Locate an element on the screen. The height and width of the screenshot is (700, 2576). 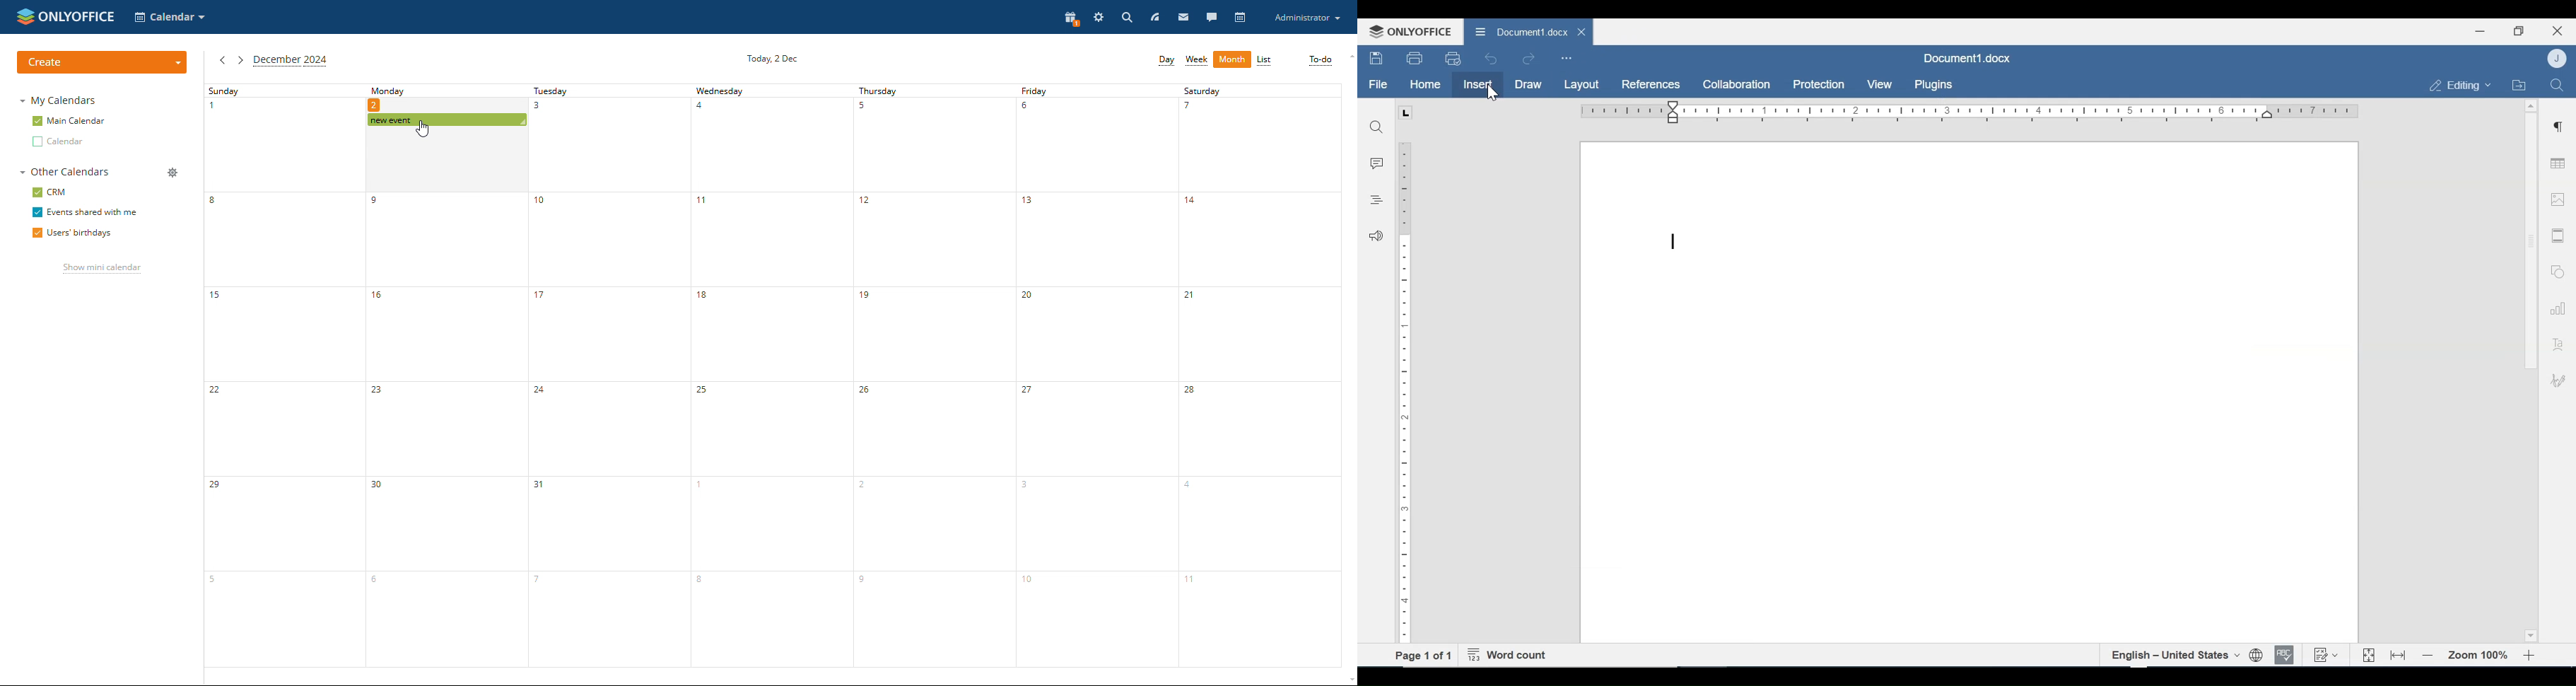
friday is located at coordinates (1094, 376).